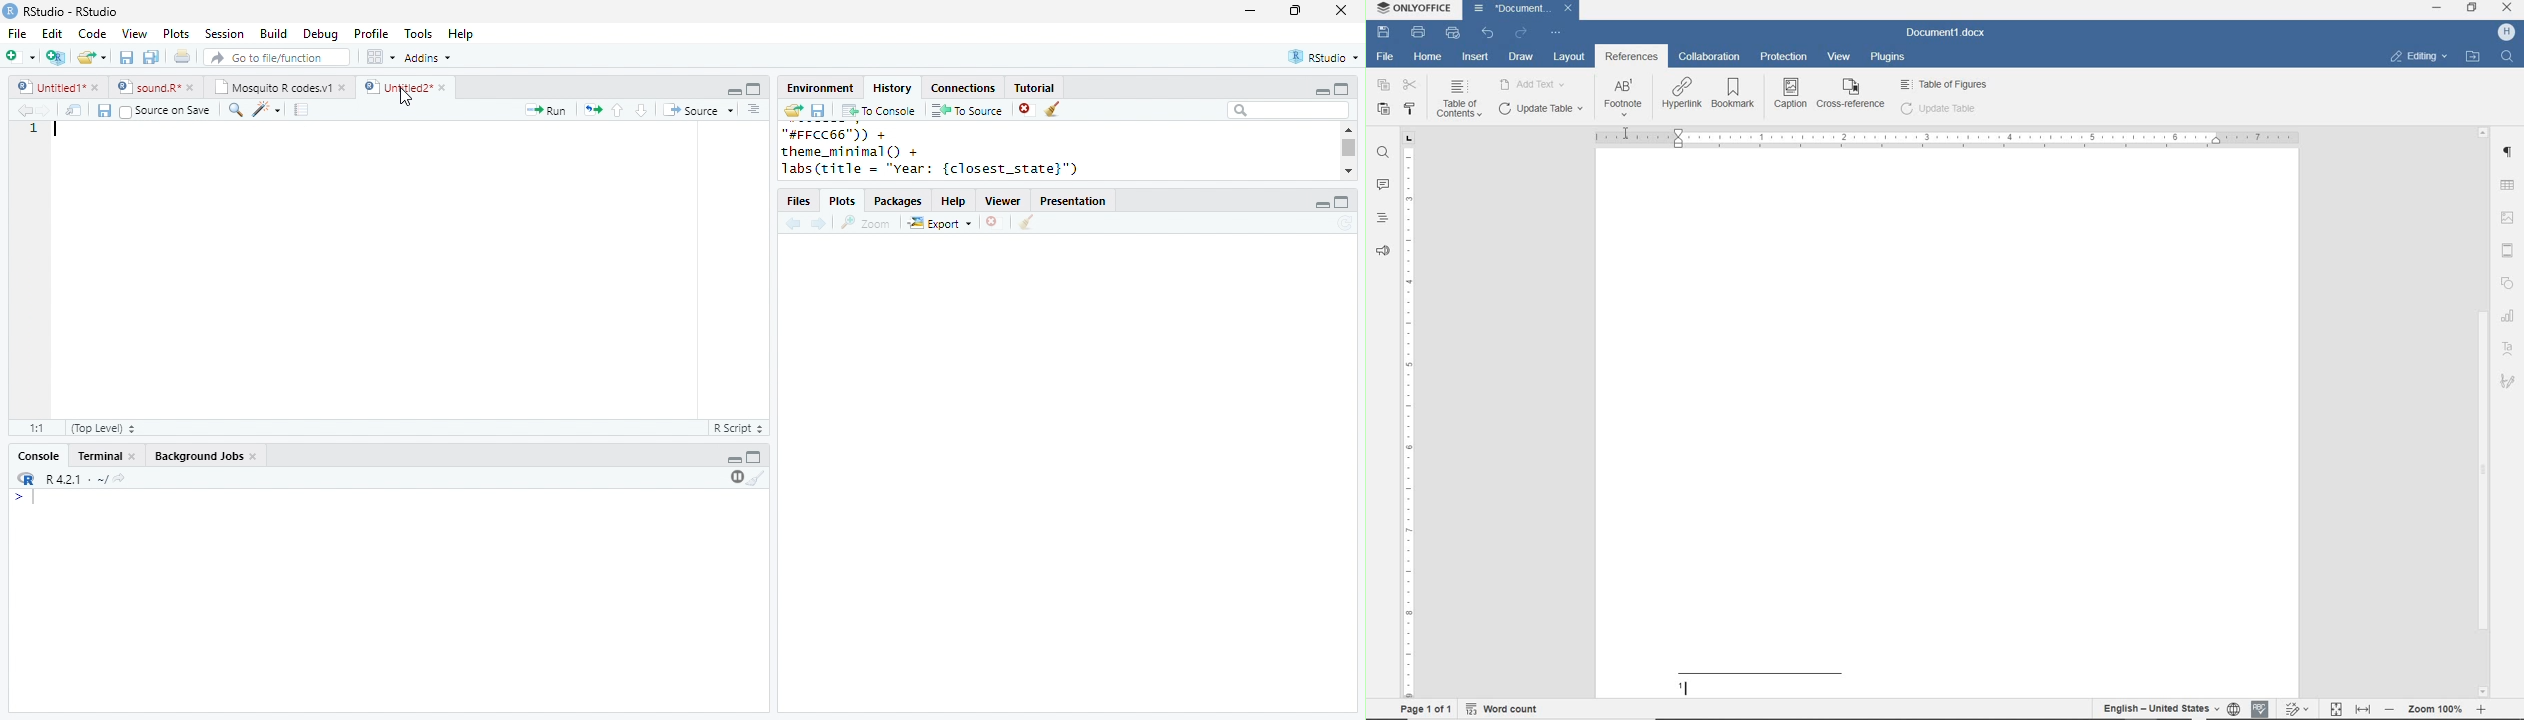  What do you see at coordinates (372, 34) in the screenshot?
I see `Profile` at bounding box center [372, 34].